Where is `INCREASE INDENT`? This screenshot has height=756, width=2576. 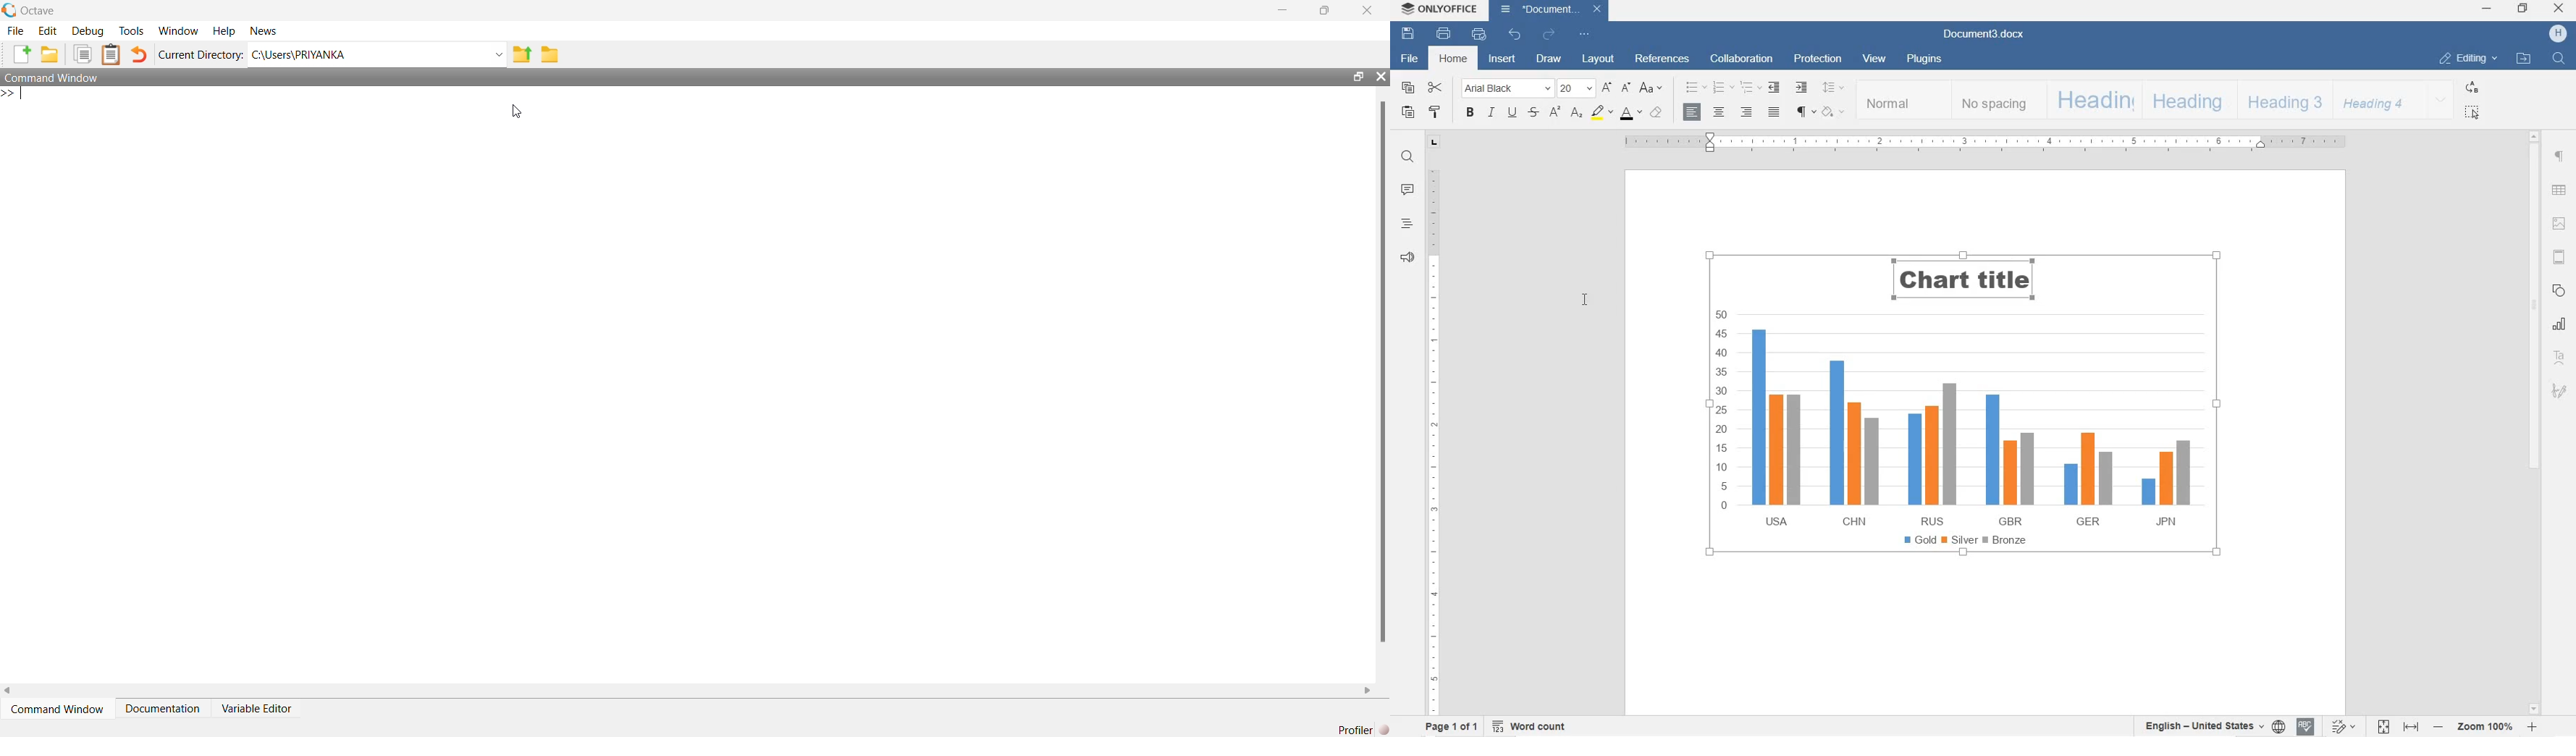
INCREASE INDENT is located at coordinates (1802, 88).